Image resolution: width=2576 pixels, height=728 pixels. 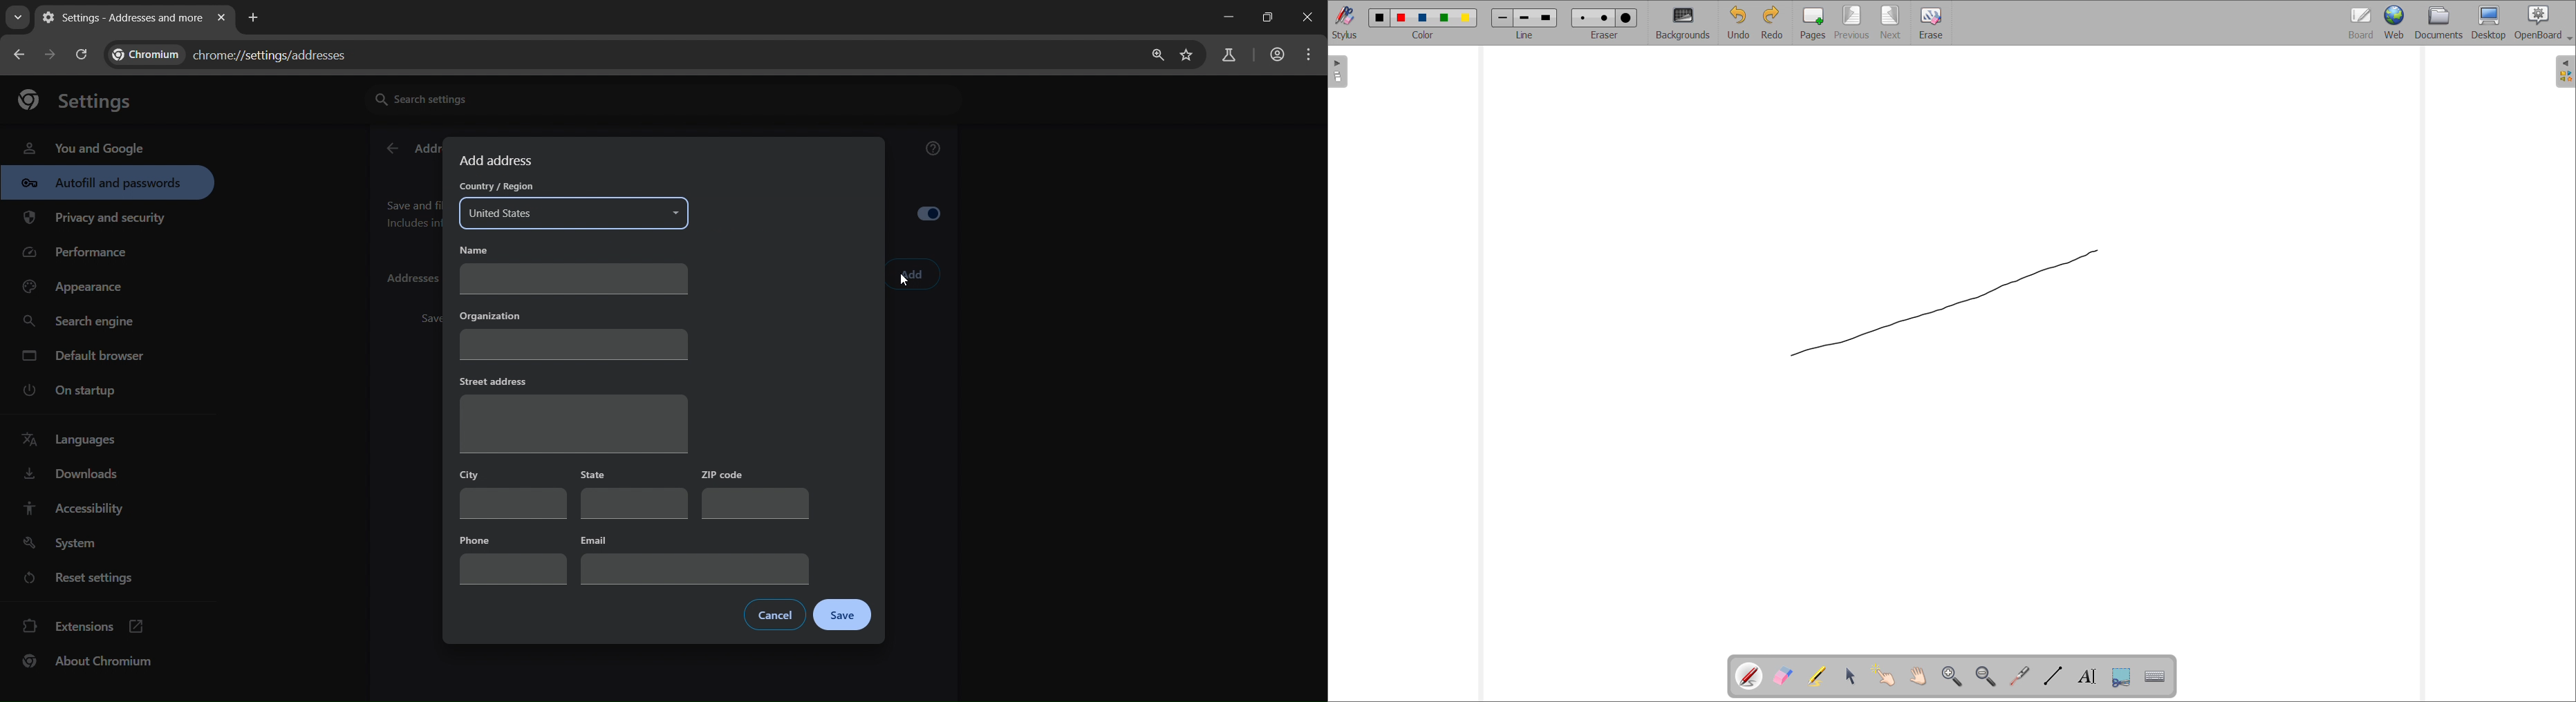 What do you see at coordinates (77, 287) in the screenshot?
I see `appearance` at bounding box center [77, 287].